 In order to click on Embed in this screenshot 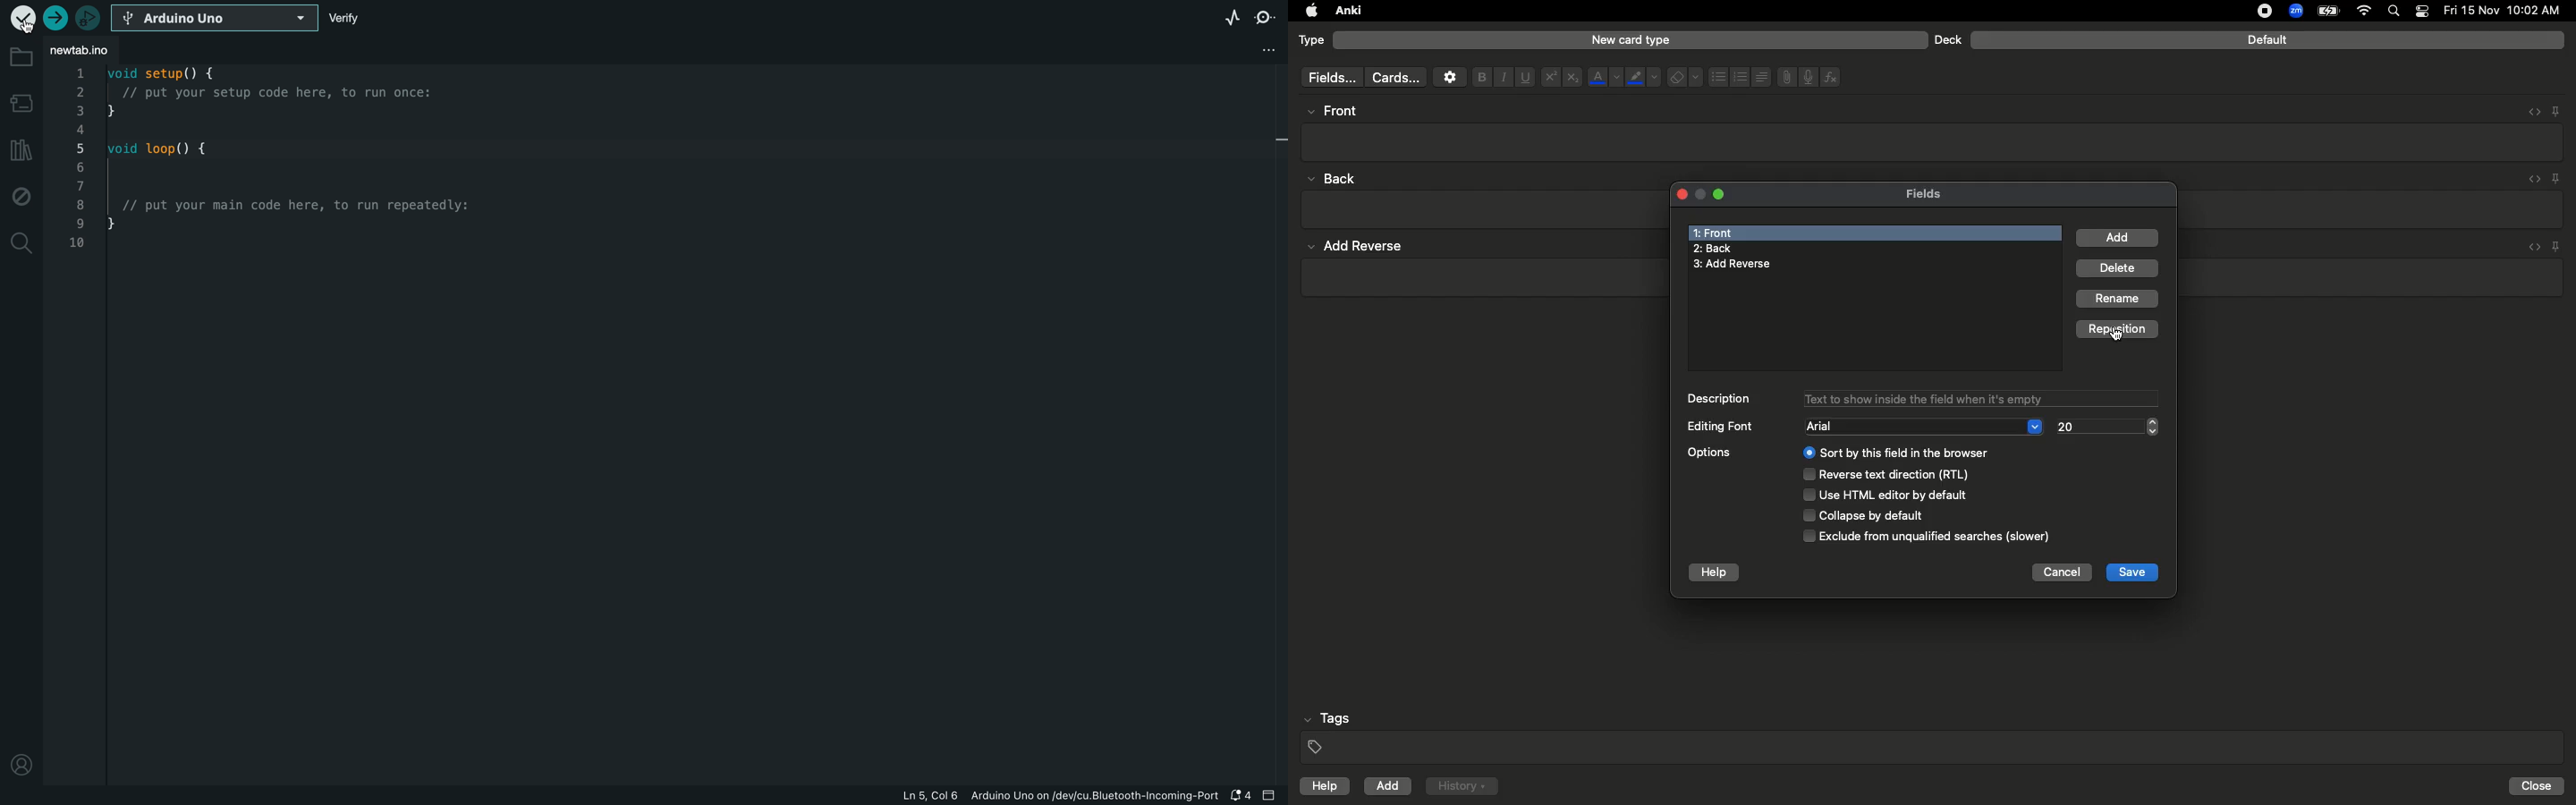, I will do `click(2529, 112)`.